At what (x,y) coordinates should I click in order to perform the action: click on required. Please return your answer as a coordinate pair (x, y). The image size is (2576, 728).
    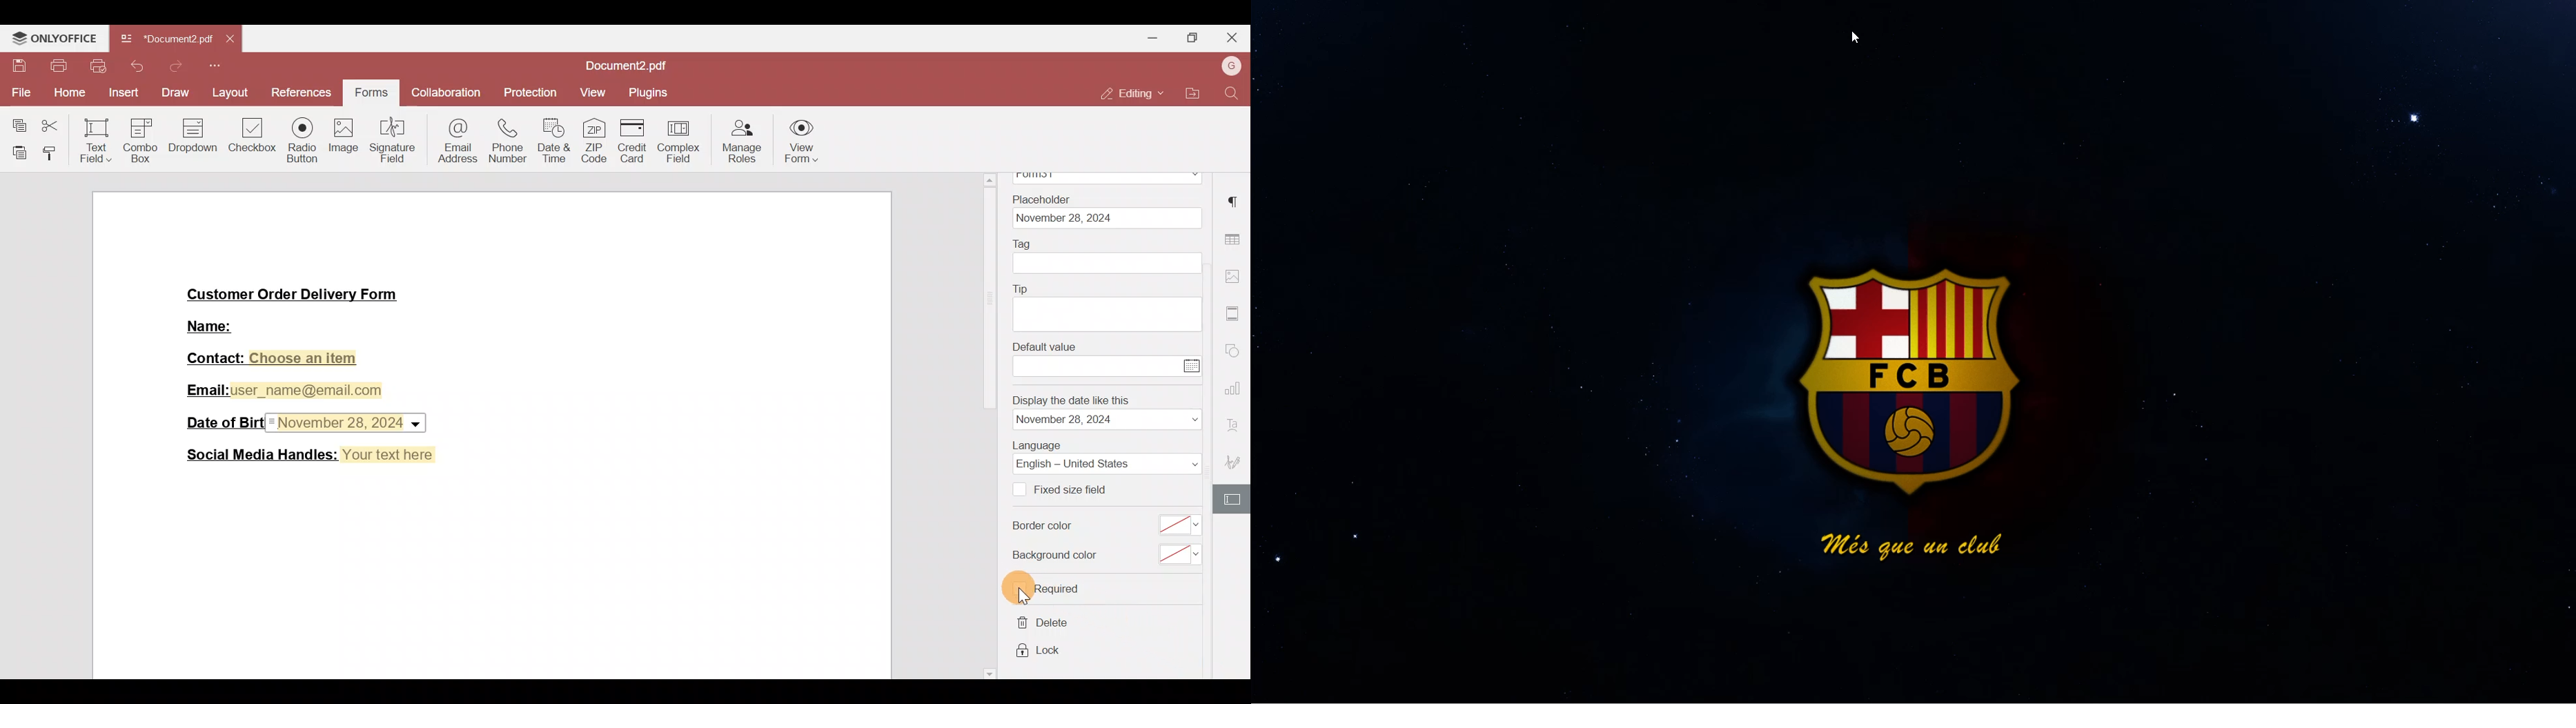
    Looking at the image, I should click on (1056, 589).